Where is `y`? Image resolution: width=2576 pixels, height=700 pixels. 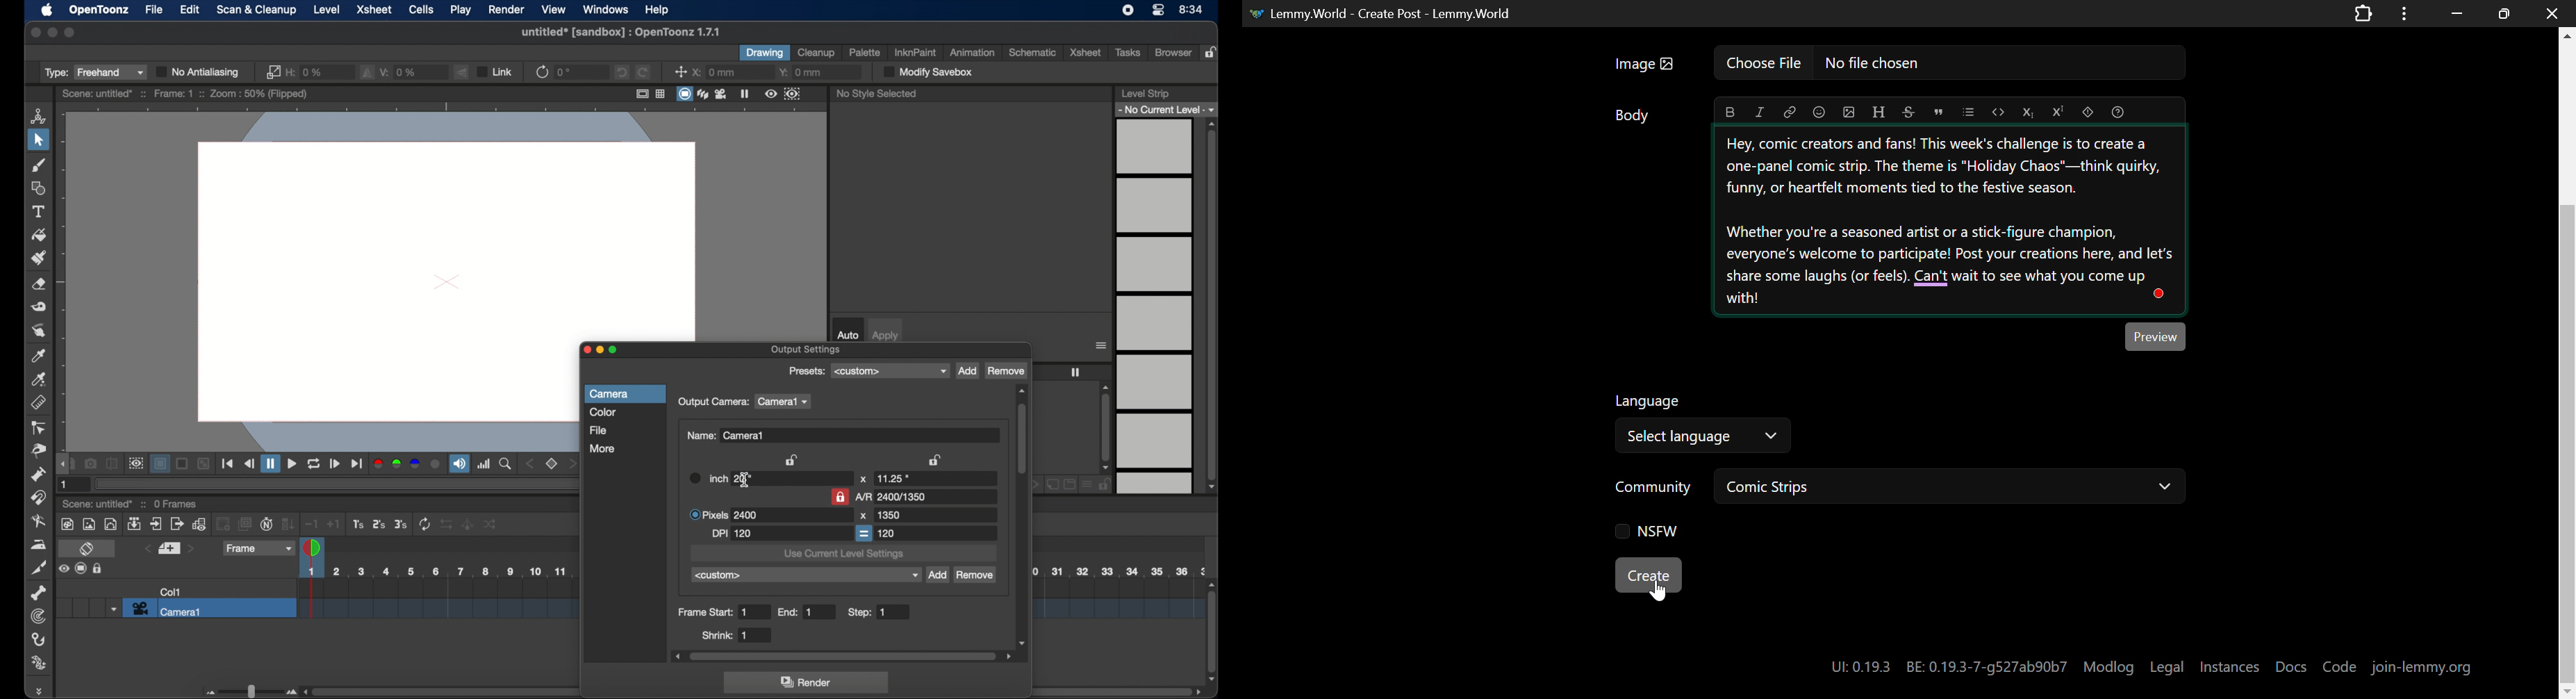 y is located at coordinates (801, 72).